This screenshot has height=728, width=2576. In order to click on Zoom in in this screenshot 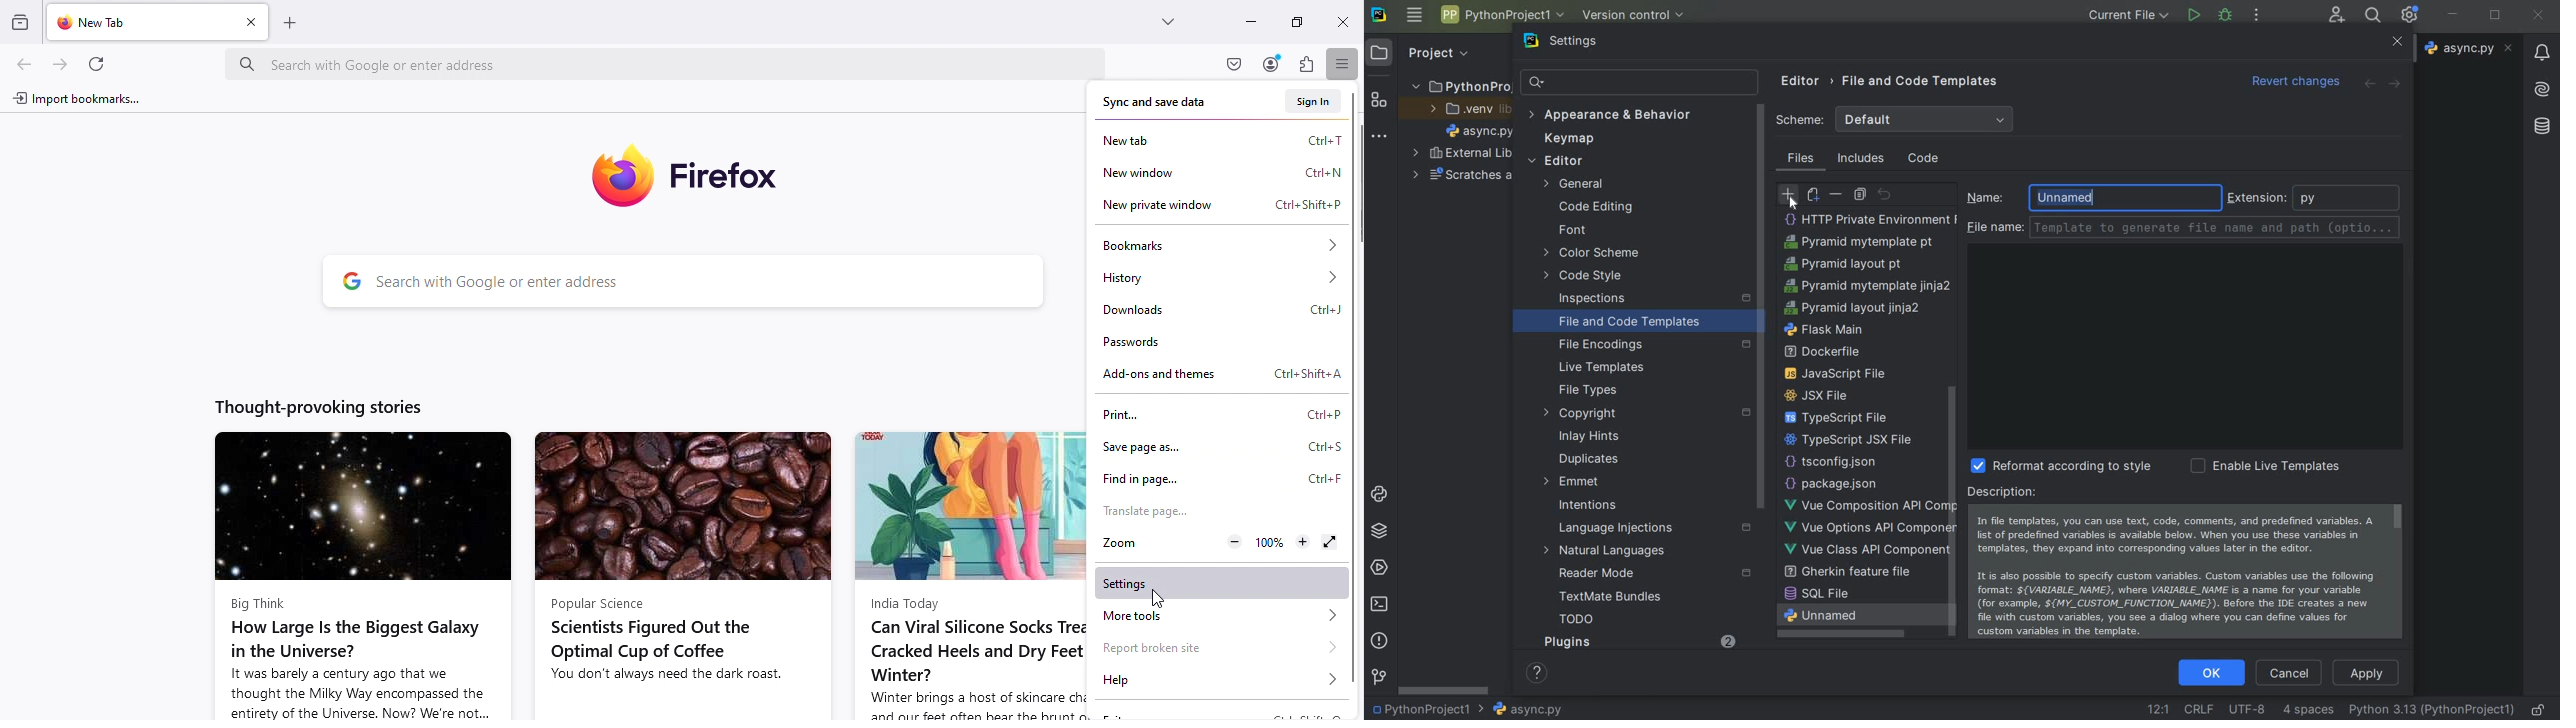, I will do `click(1299, 543)`.